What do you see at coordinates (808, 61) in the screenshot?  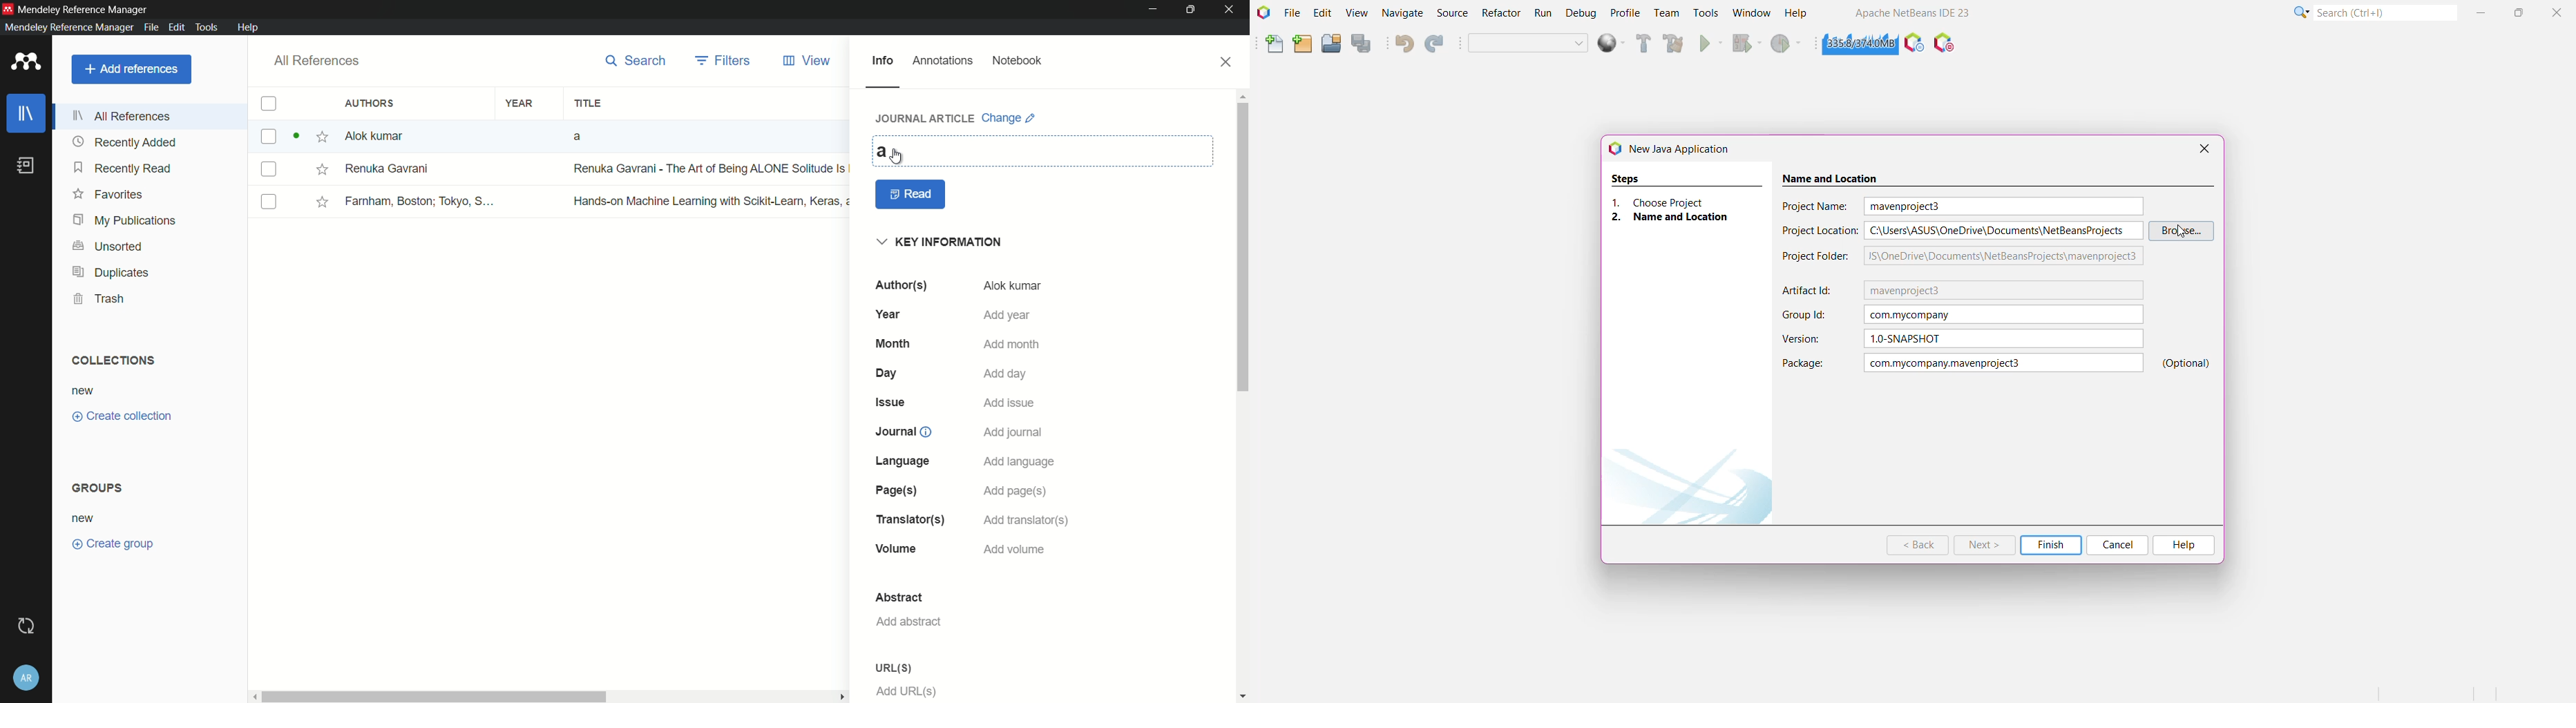 I see `view` at bounding box center [808, 61].